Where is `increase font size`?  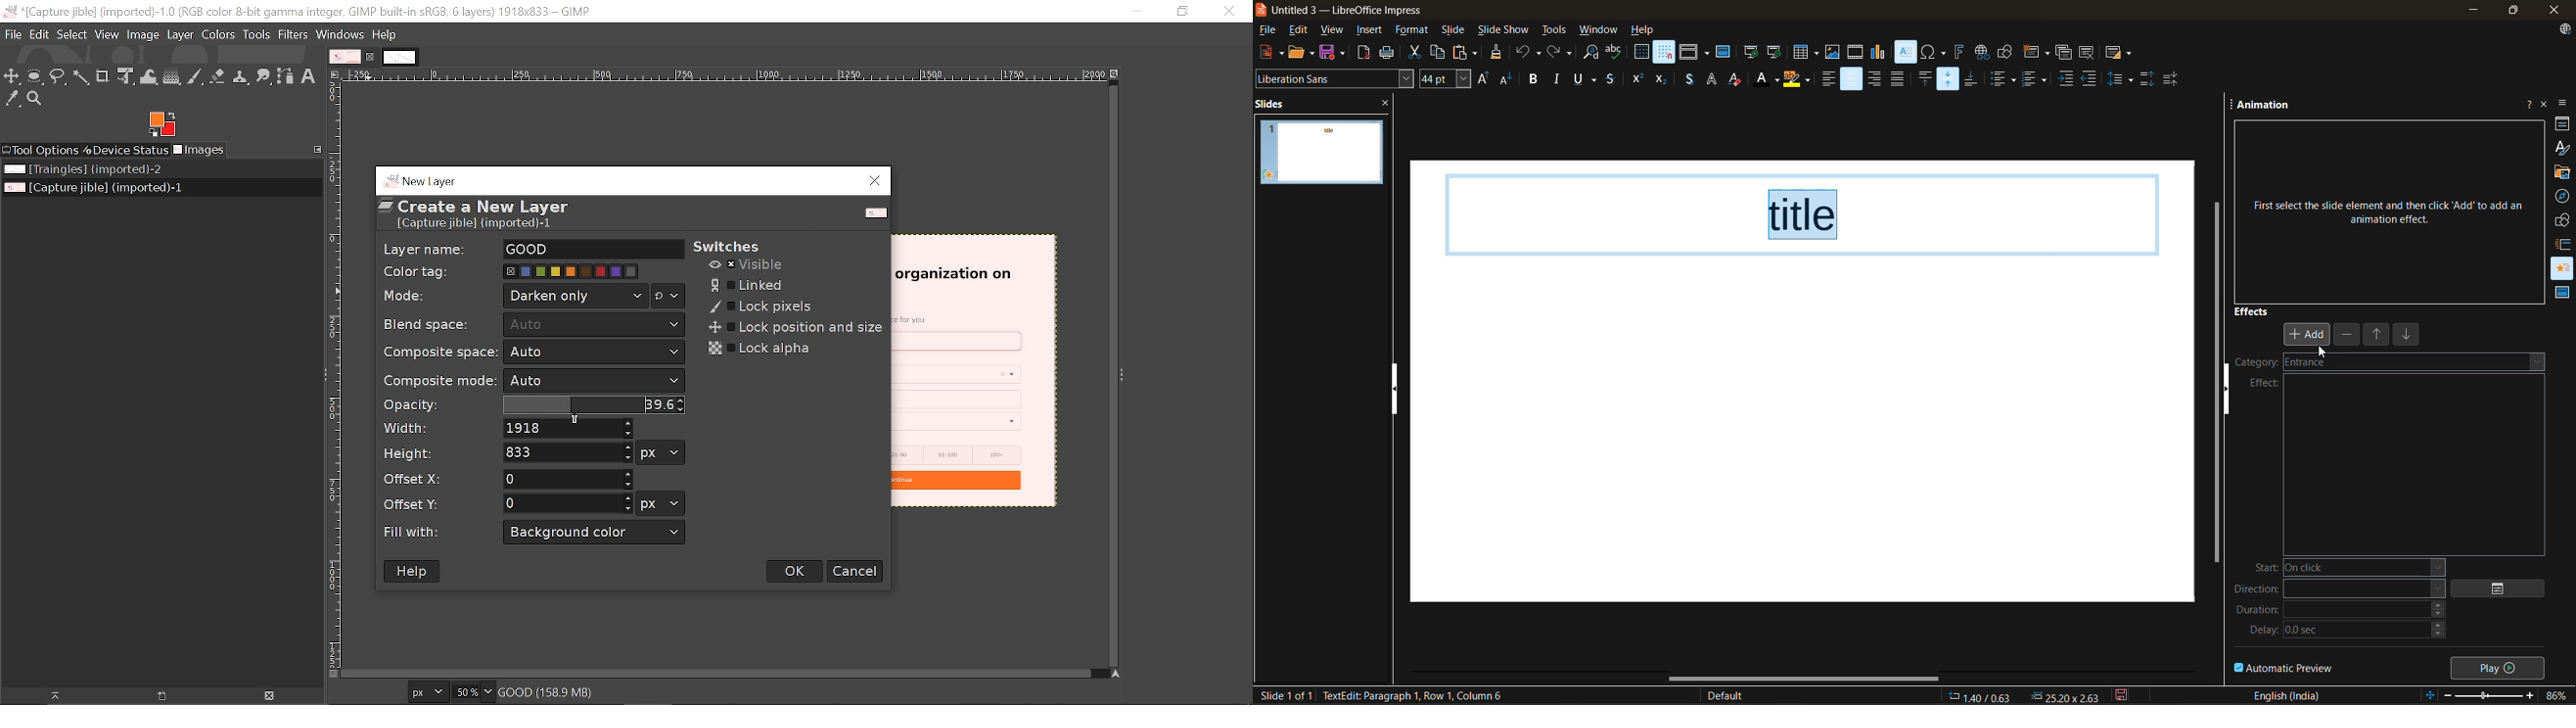 increase font size is located at coordinates (1483, 79).